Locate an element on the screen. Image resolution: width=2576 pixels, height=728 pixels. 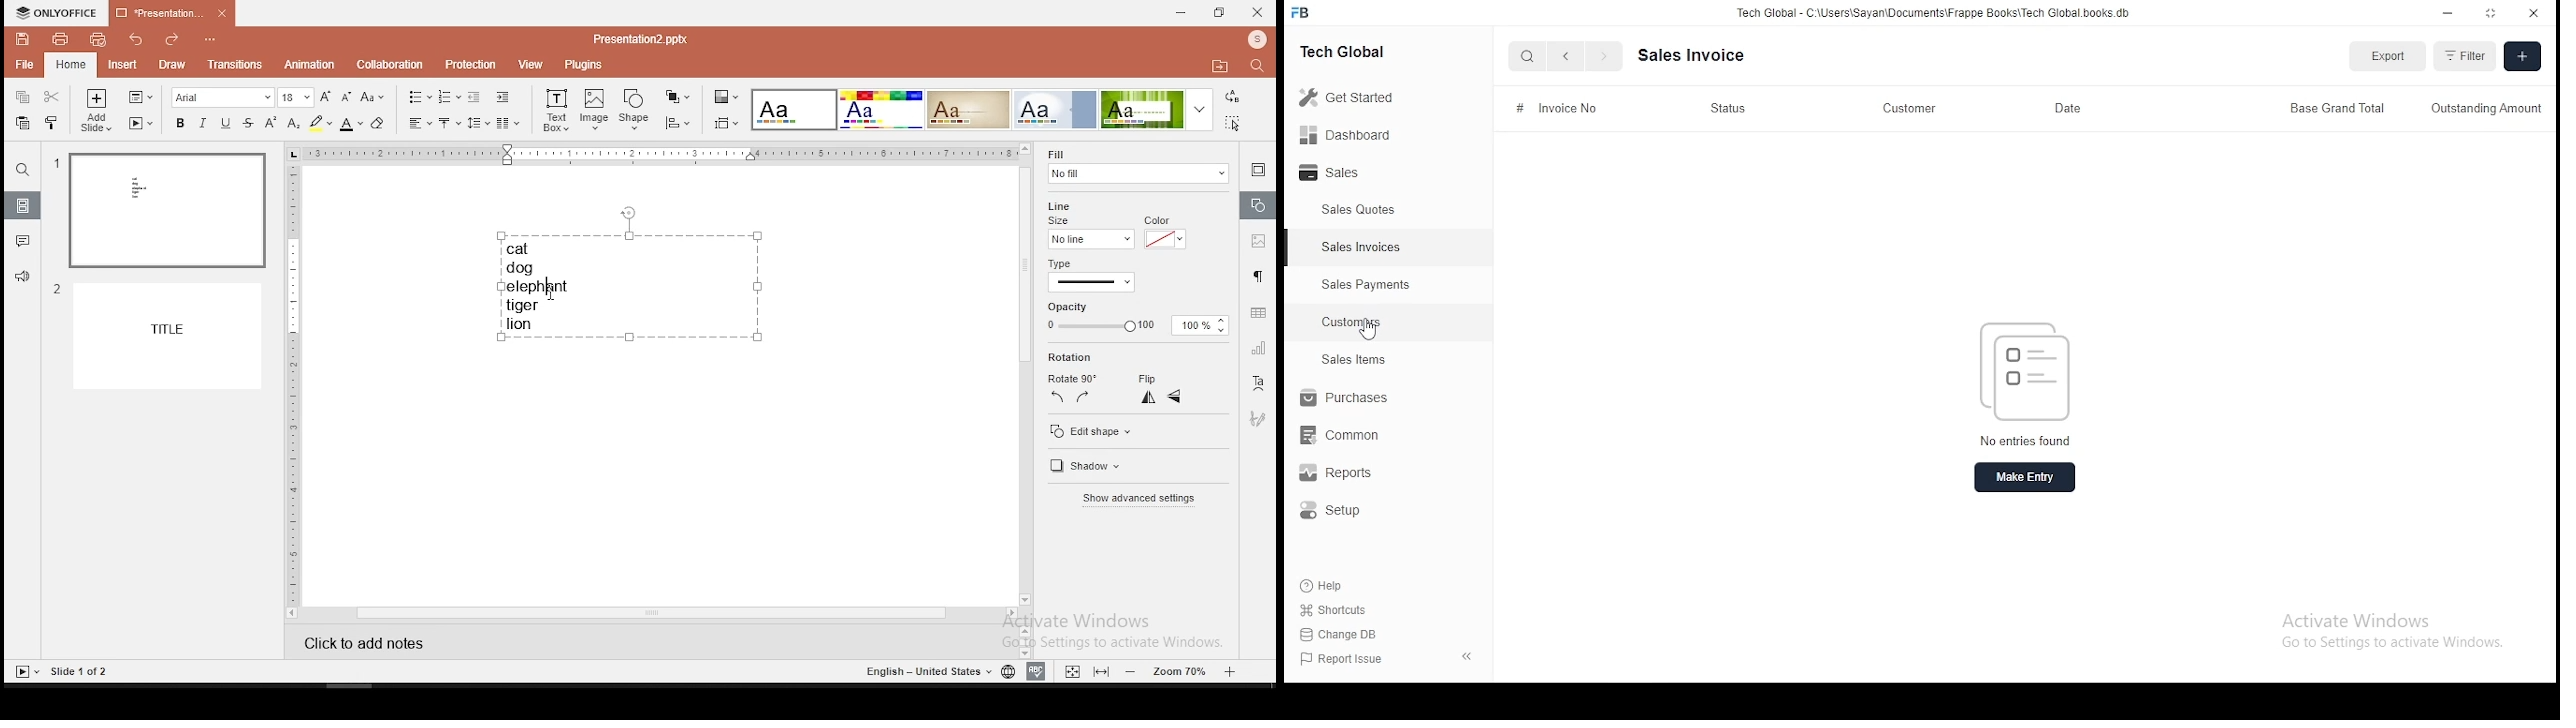
slide settings is located at coordinates (1257, 170).